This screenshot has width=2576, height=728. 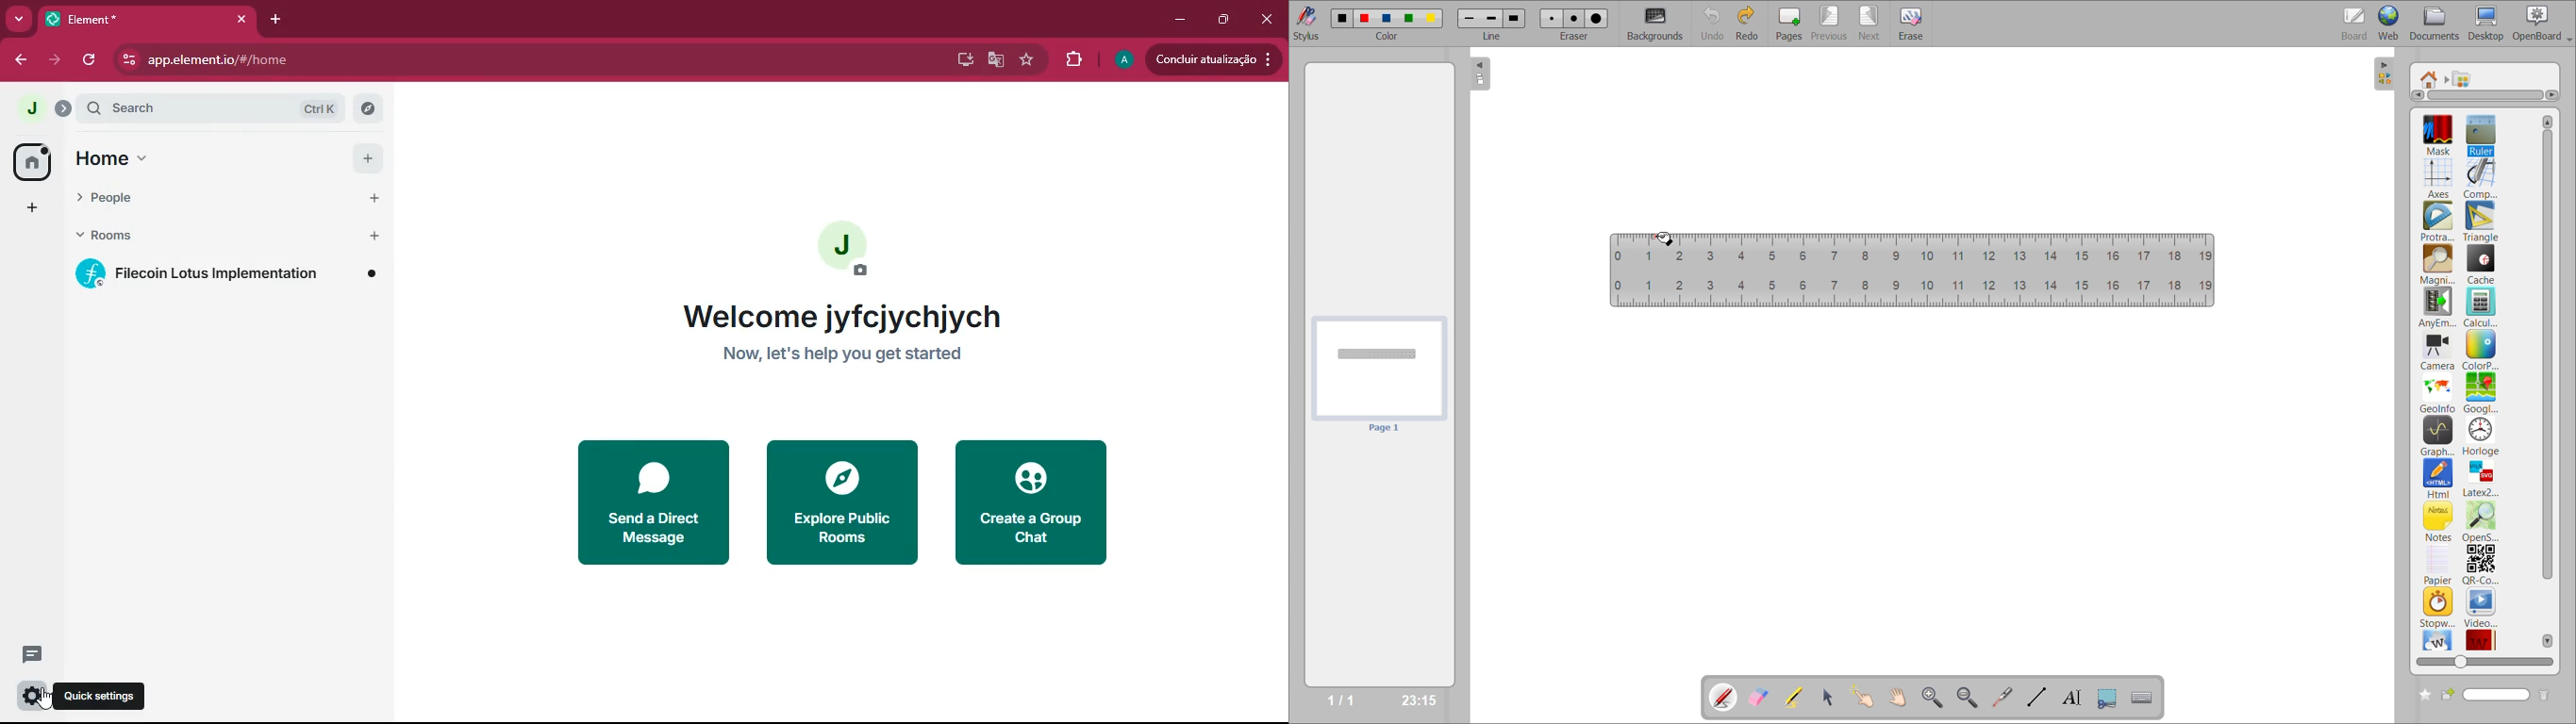 What do you see at coordinates (29, 654) in the screenshot?
I see `conversations` at bounding box center [29, 654].